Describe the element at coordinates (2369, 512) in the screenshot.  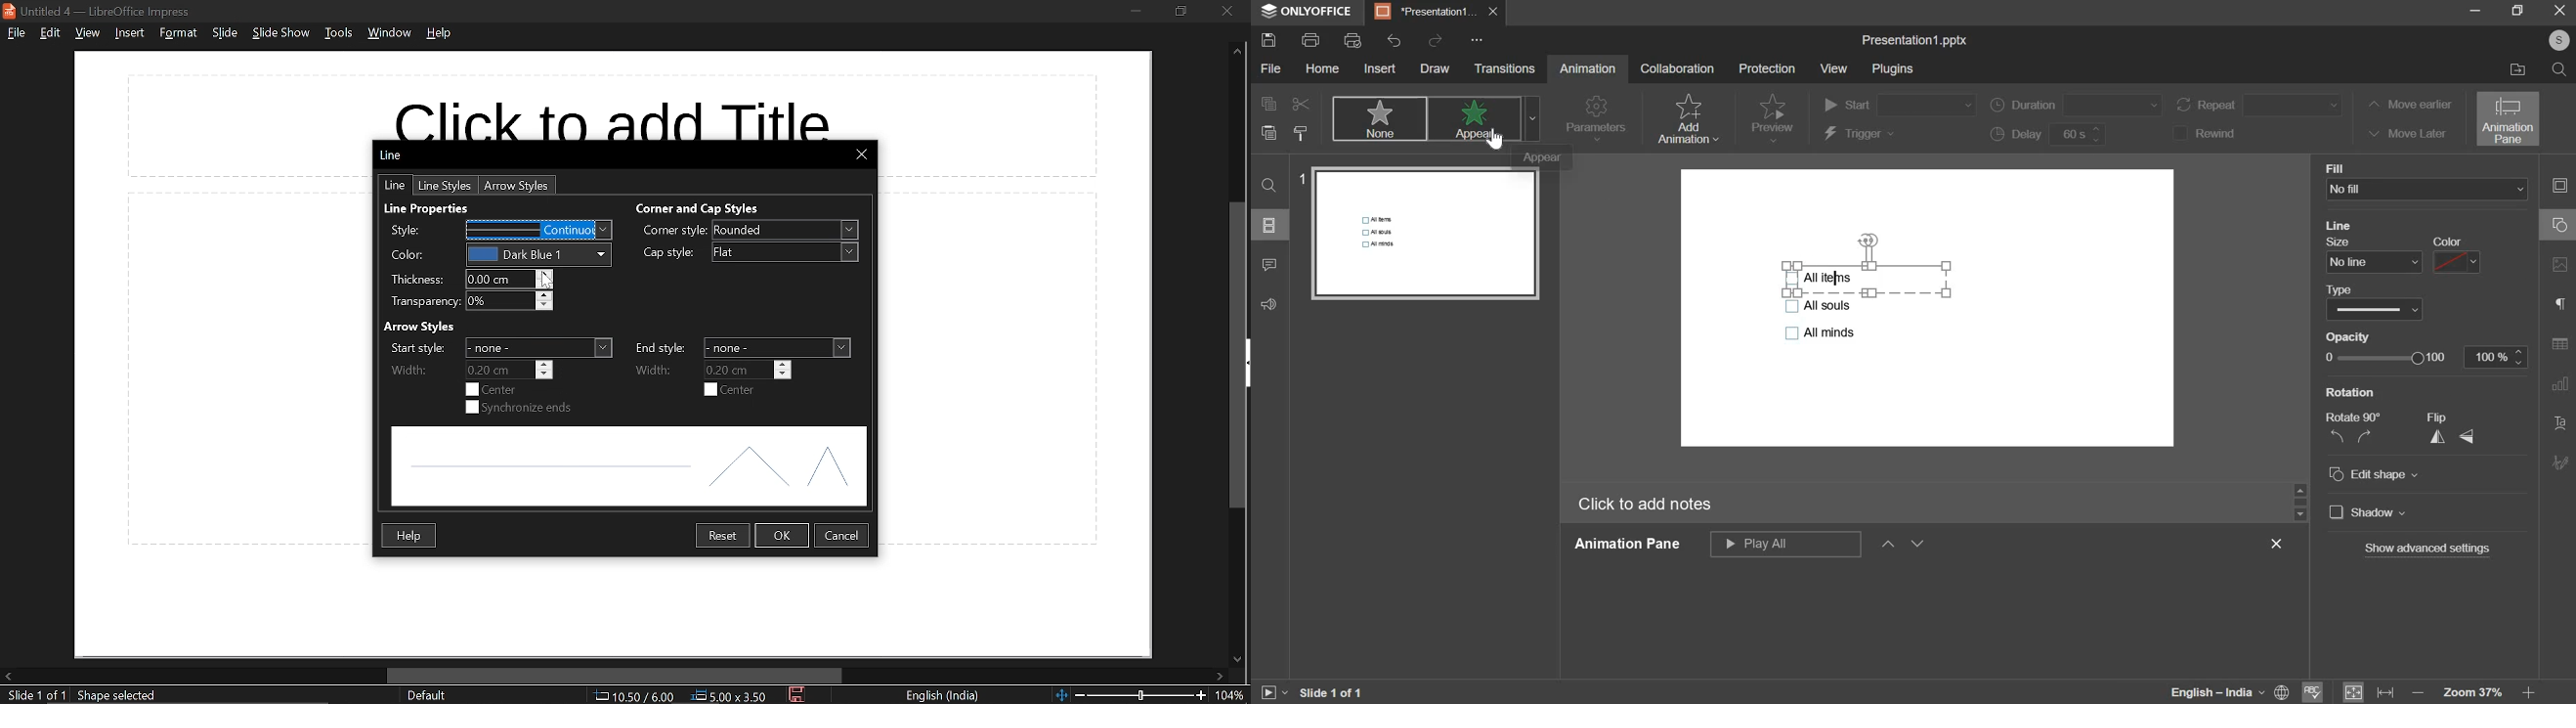
I see `shadow` at that location.